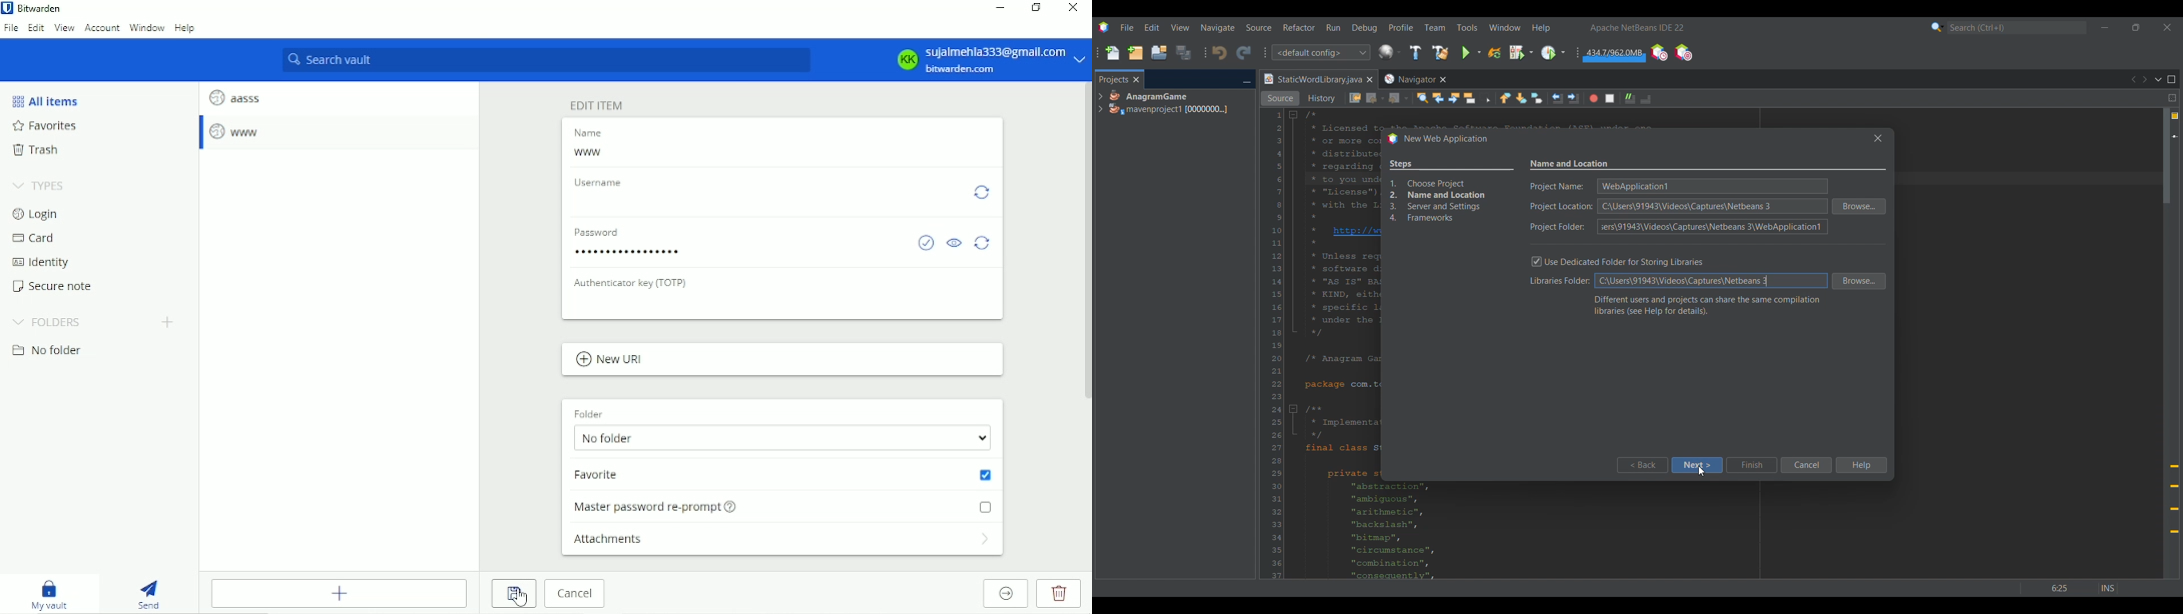  I want to click on Move to organization, so click(1008, 594).